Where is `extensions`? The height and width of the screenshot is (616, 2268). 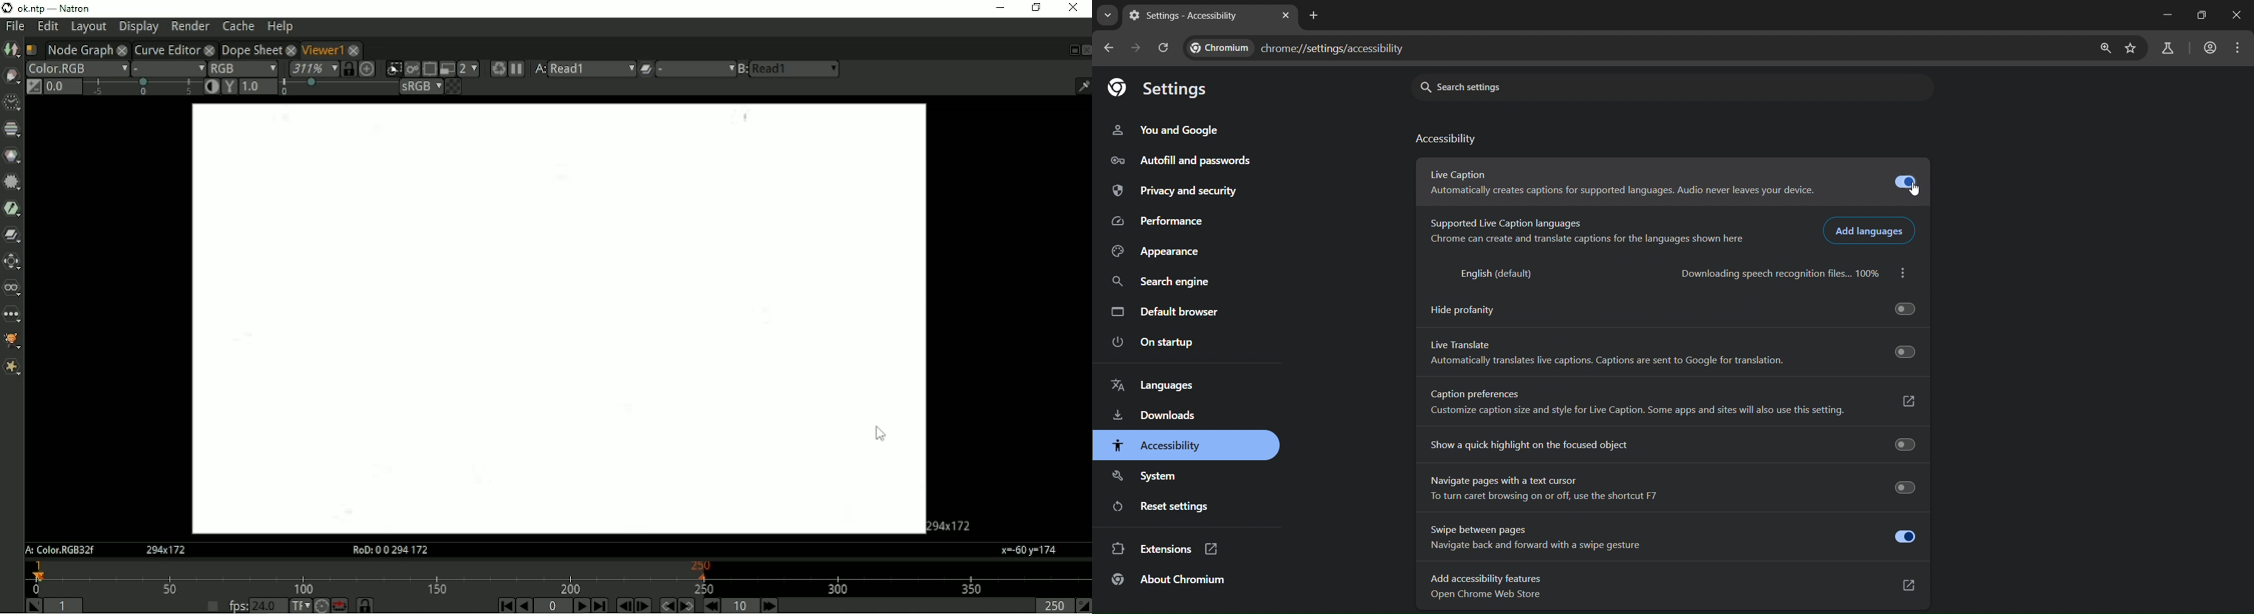
extensions is located at coordinates (1163, 549).